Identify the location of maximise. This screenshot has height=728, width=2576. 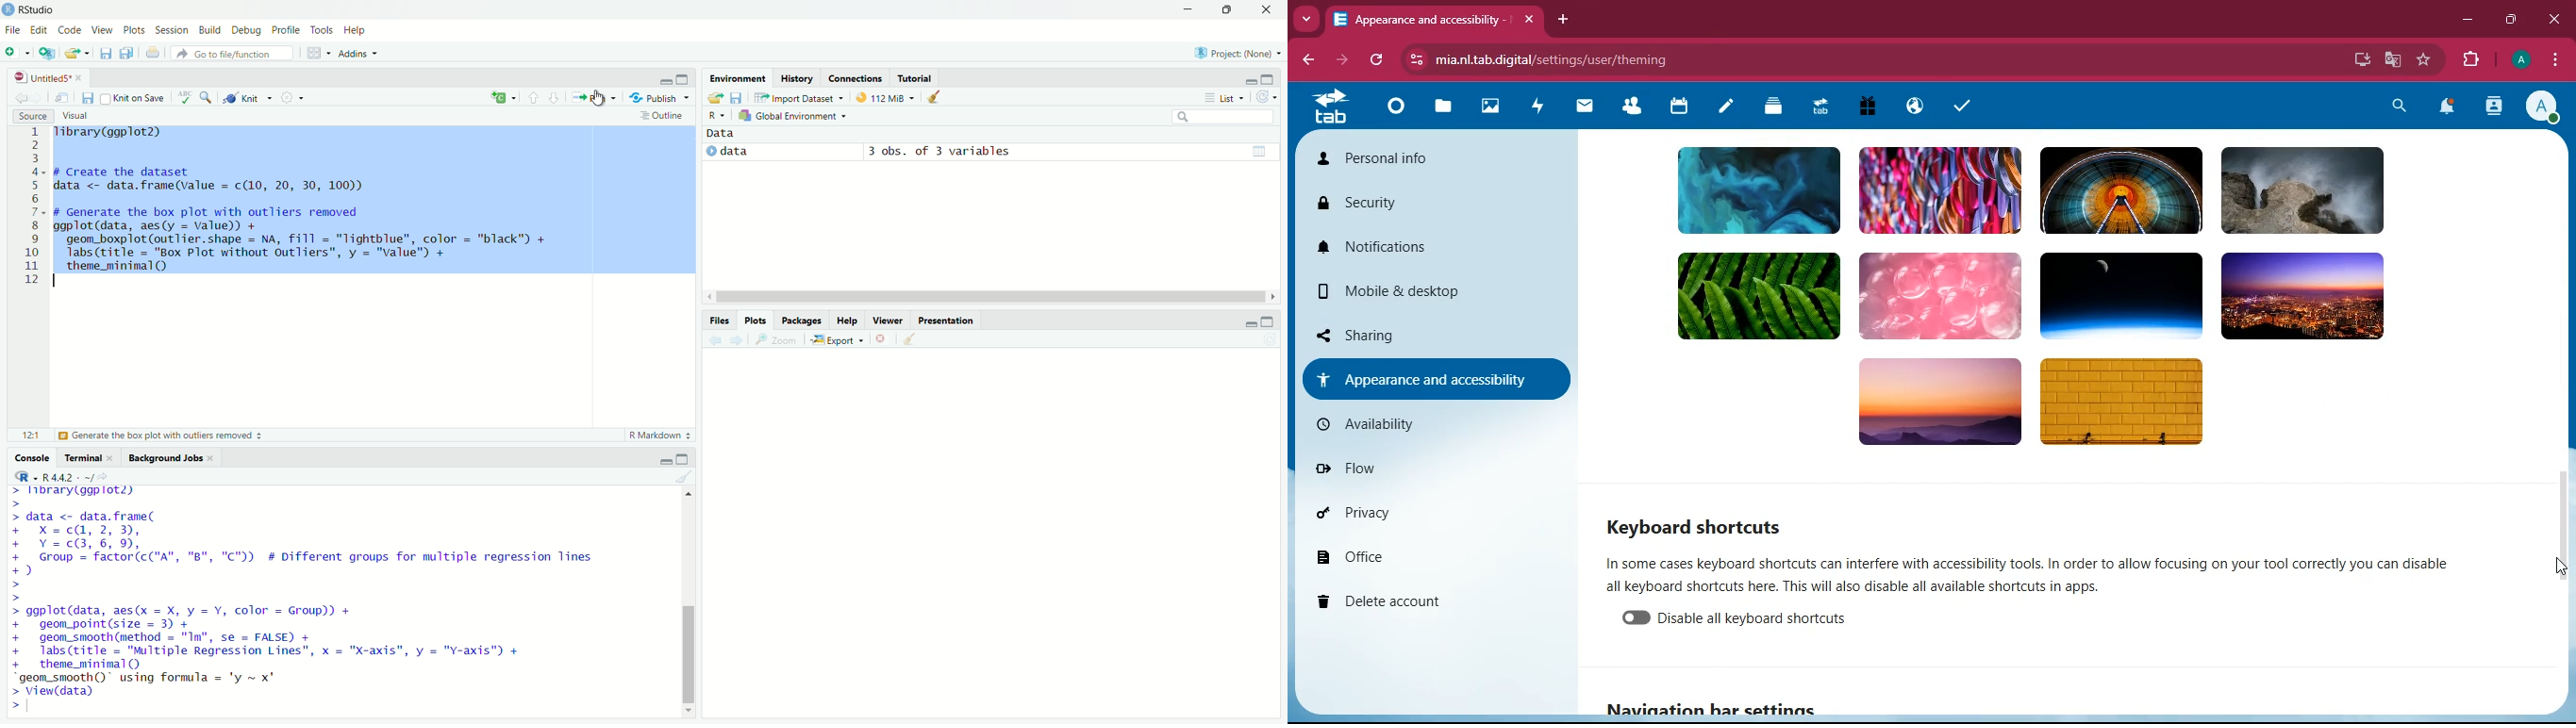
(687, 457).